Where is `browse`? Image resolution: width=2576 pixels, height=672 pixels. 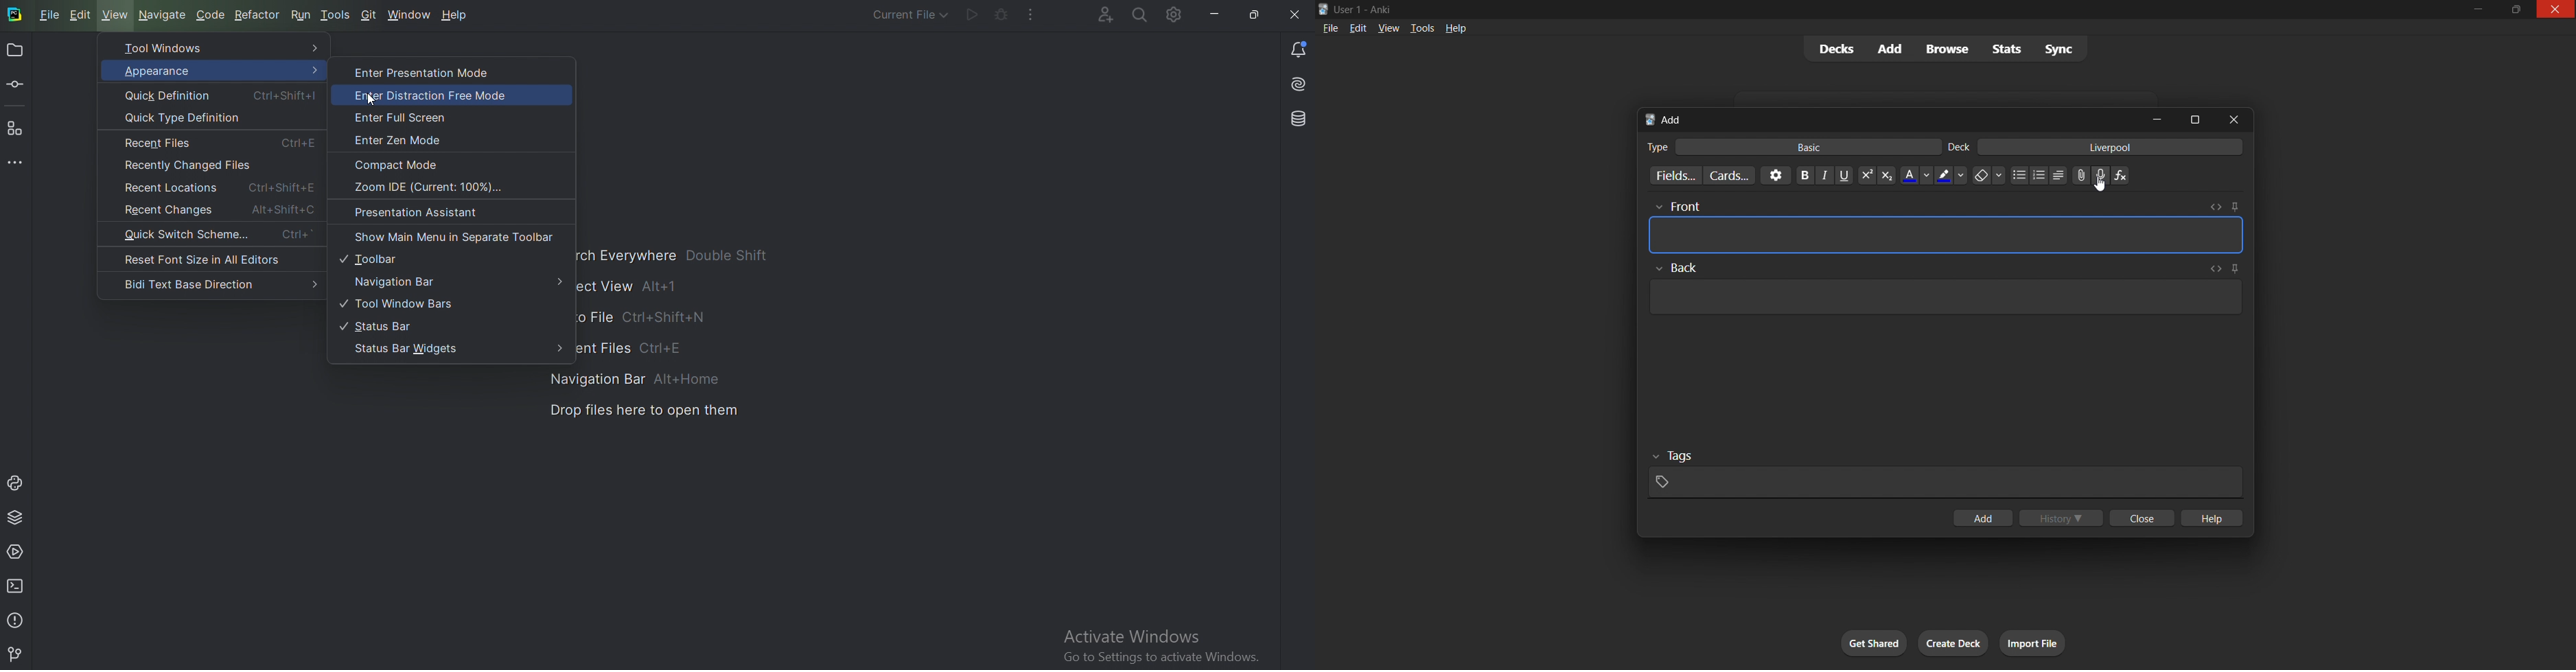
browse is located at coordinates (1950, 48).